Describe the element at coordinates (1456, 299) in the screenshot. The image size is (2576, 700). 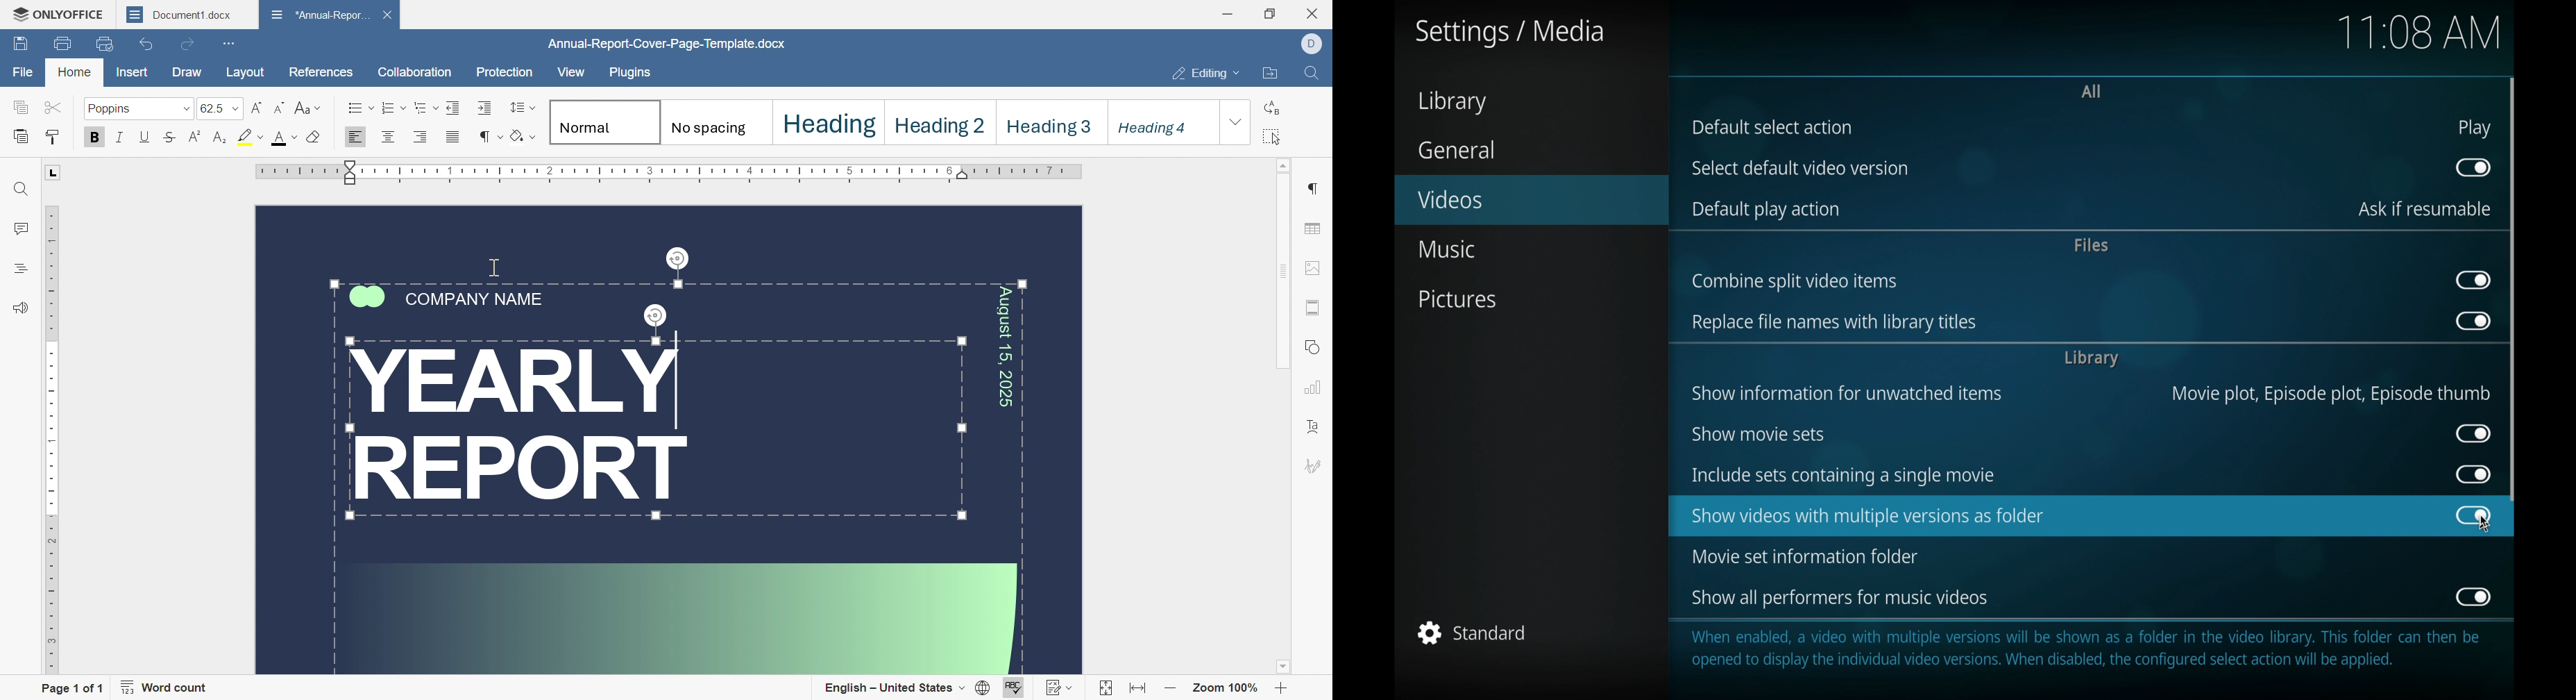
I see `pictures` at that location.